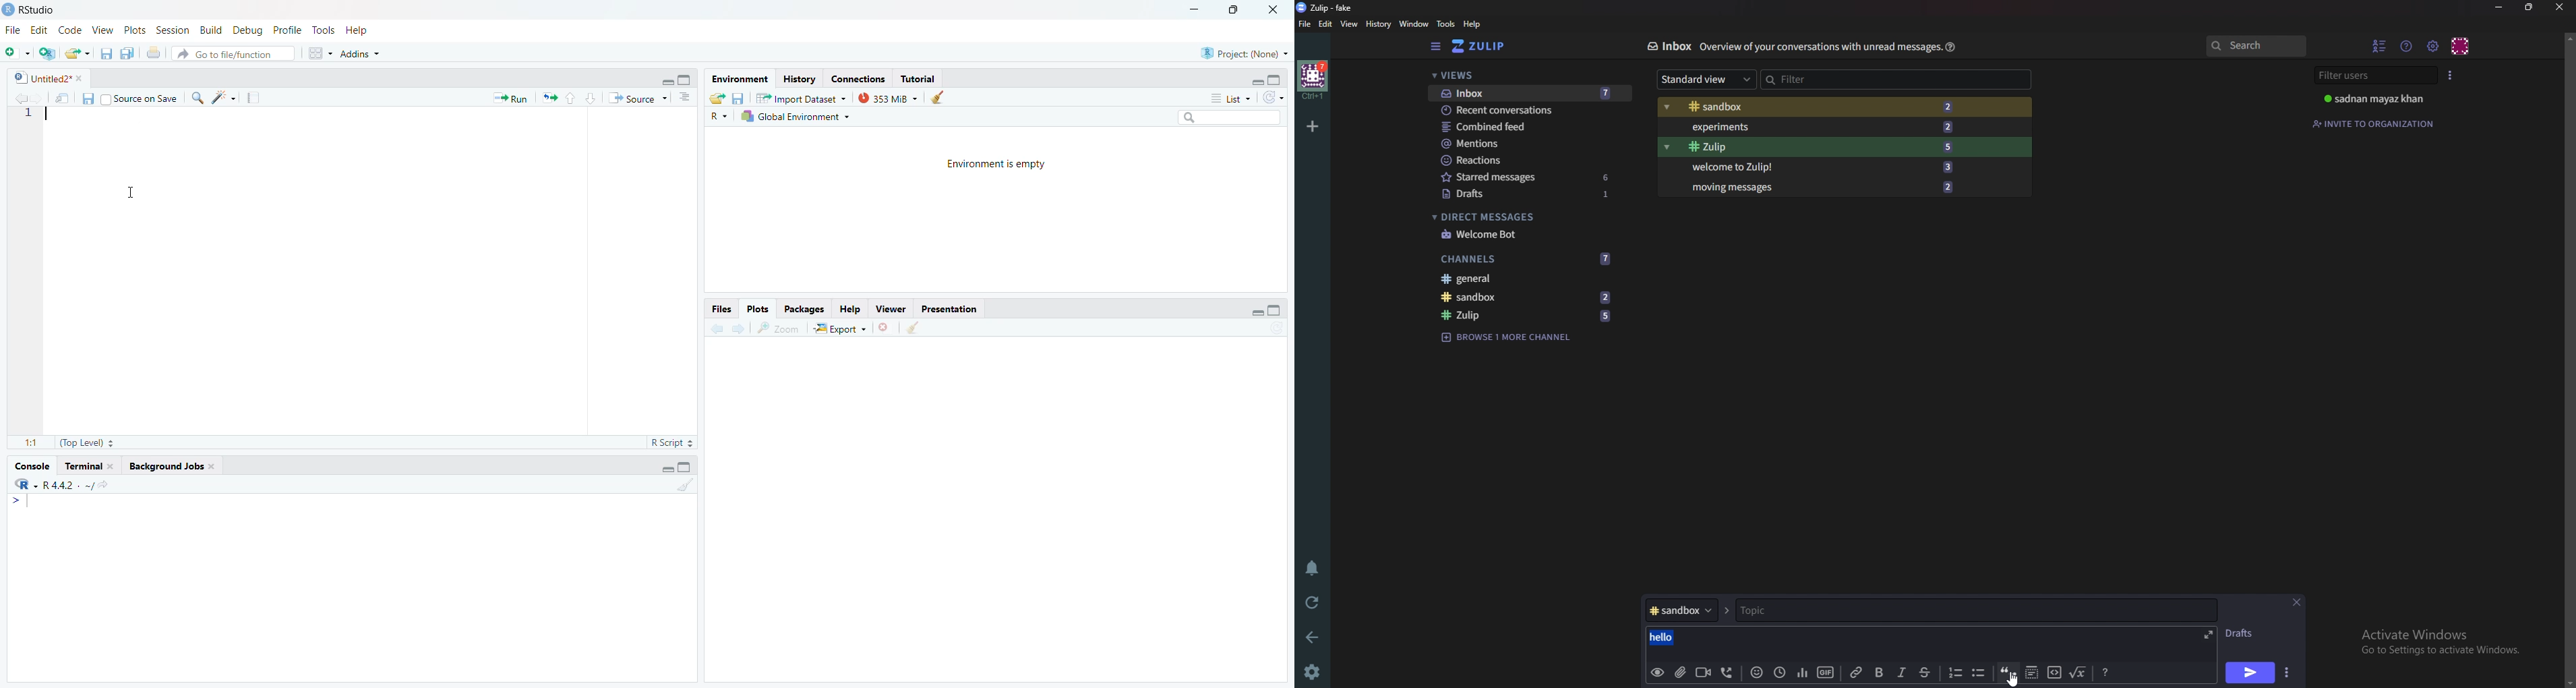  Describe the element at coordinates (1951, 146) in the screenshot. I see `5` at that location.